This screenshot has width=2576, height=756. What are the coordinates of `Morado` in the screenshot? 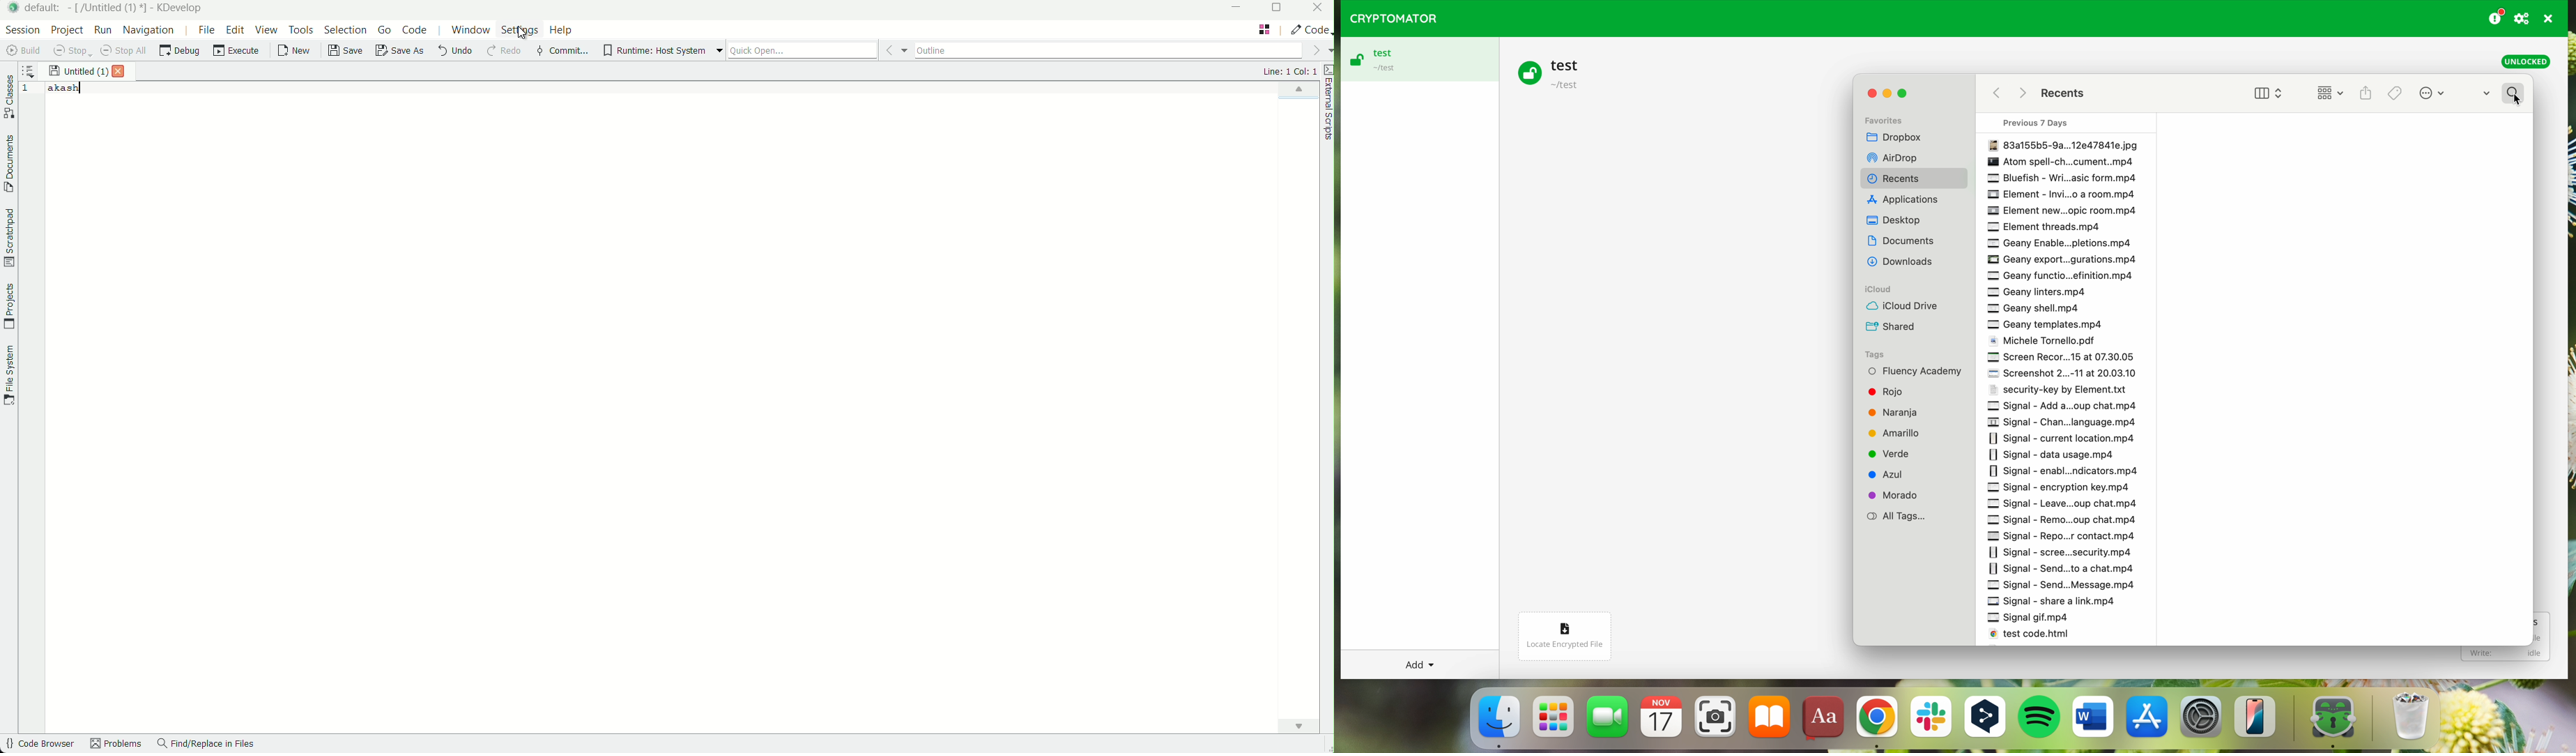 It's located at (1898, 495).